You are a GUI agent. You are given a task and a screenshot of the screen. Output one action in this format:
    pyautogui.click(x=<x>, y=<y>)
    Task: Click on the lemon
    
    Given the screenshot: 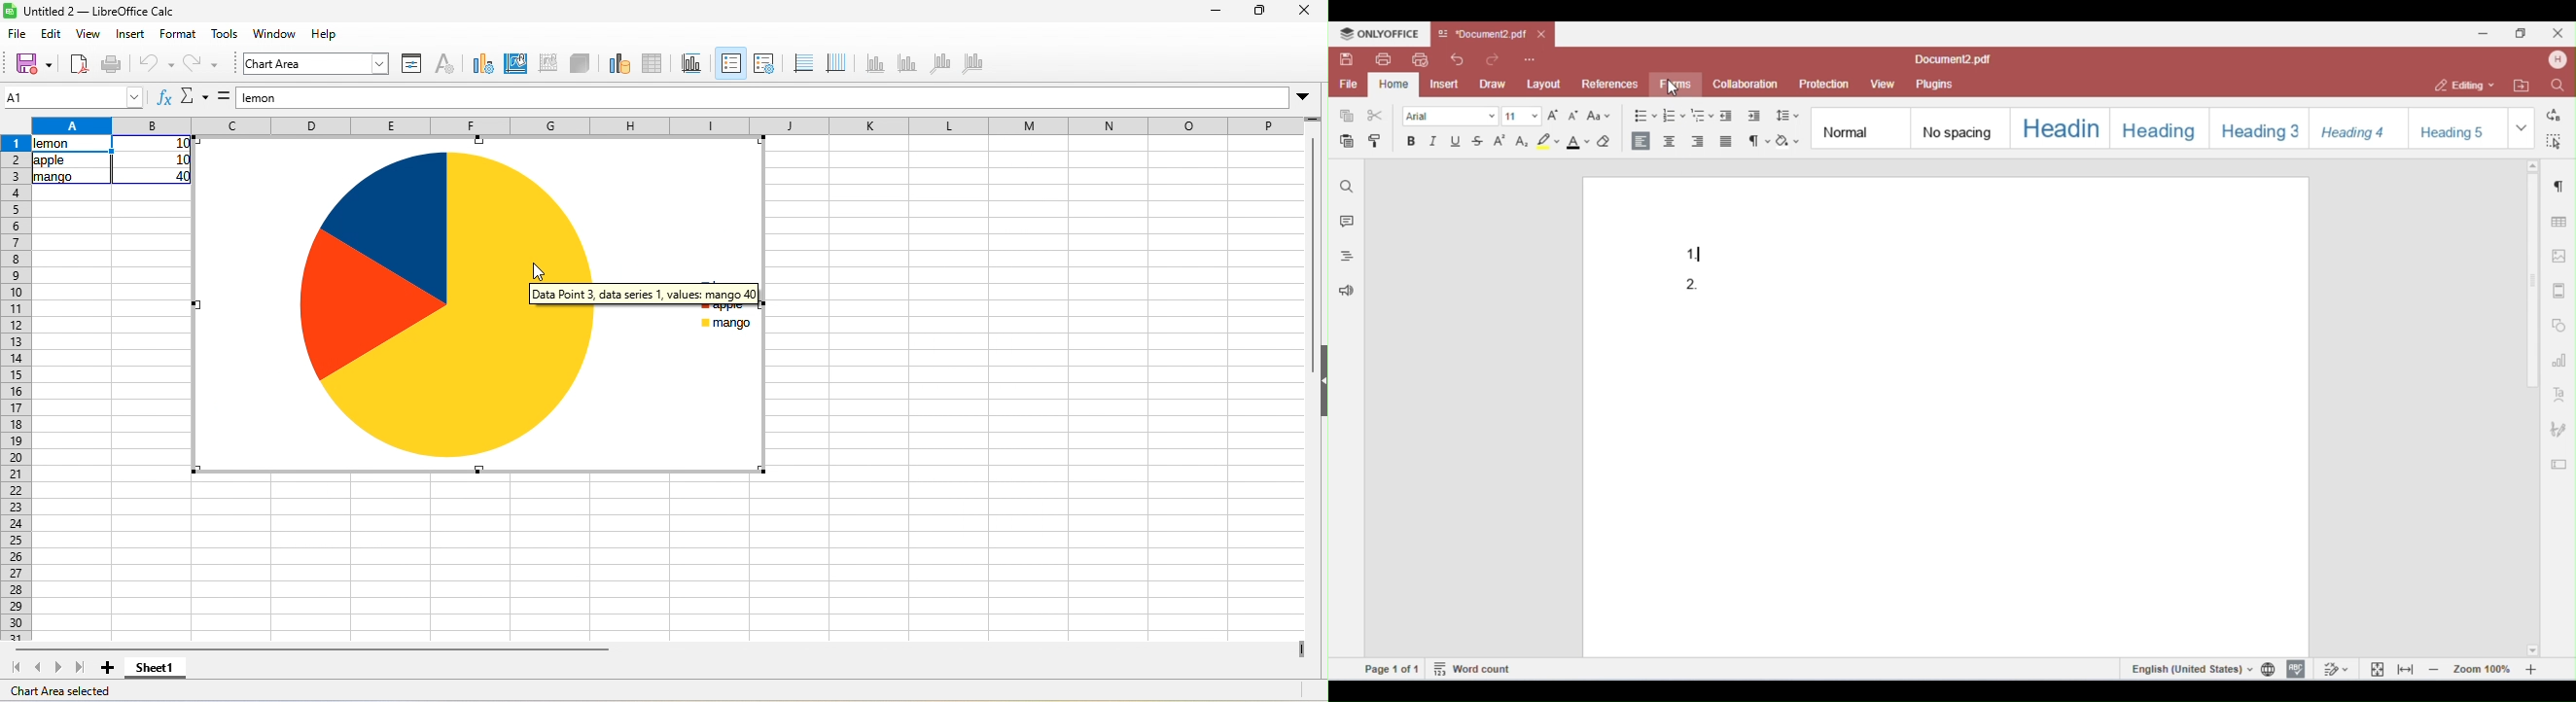 What is the action you would take?
    pyautogui.click(x=71, y=146)
    